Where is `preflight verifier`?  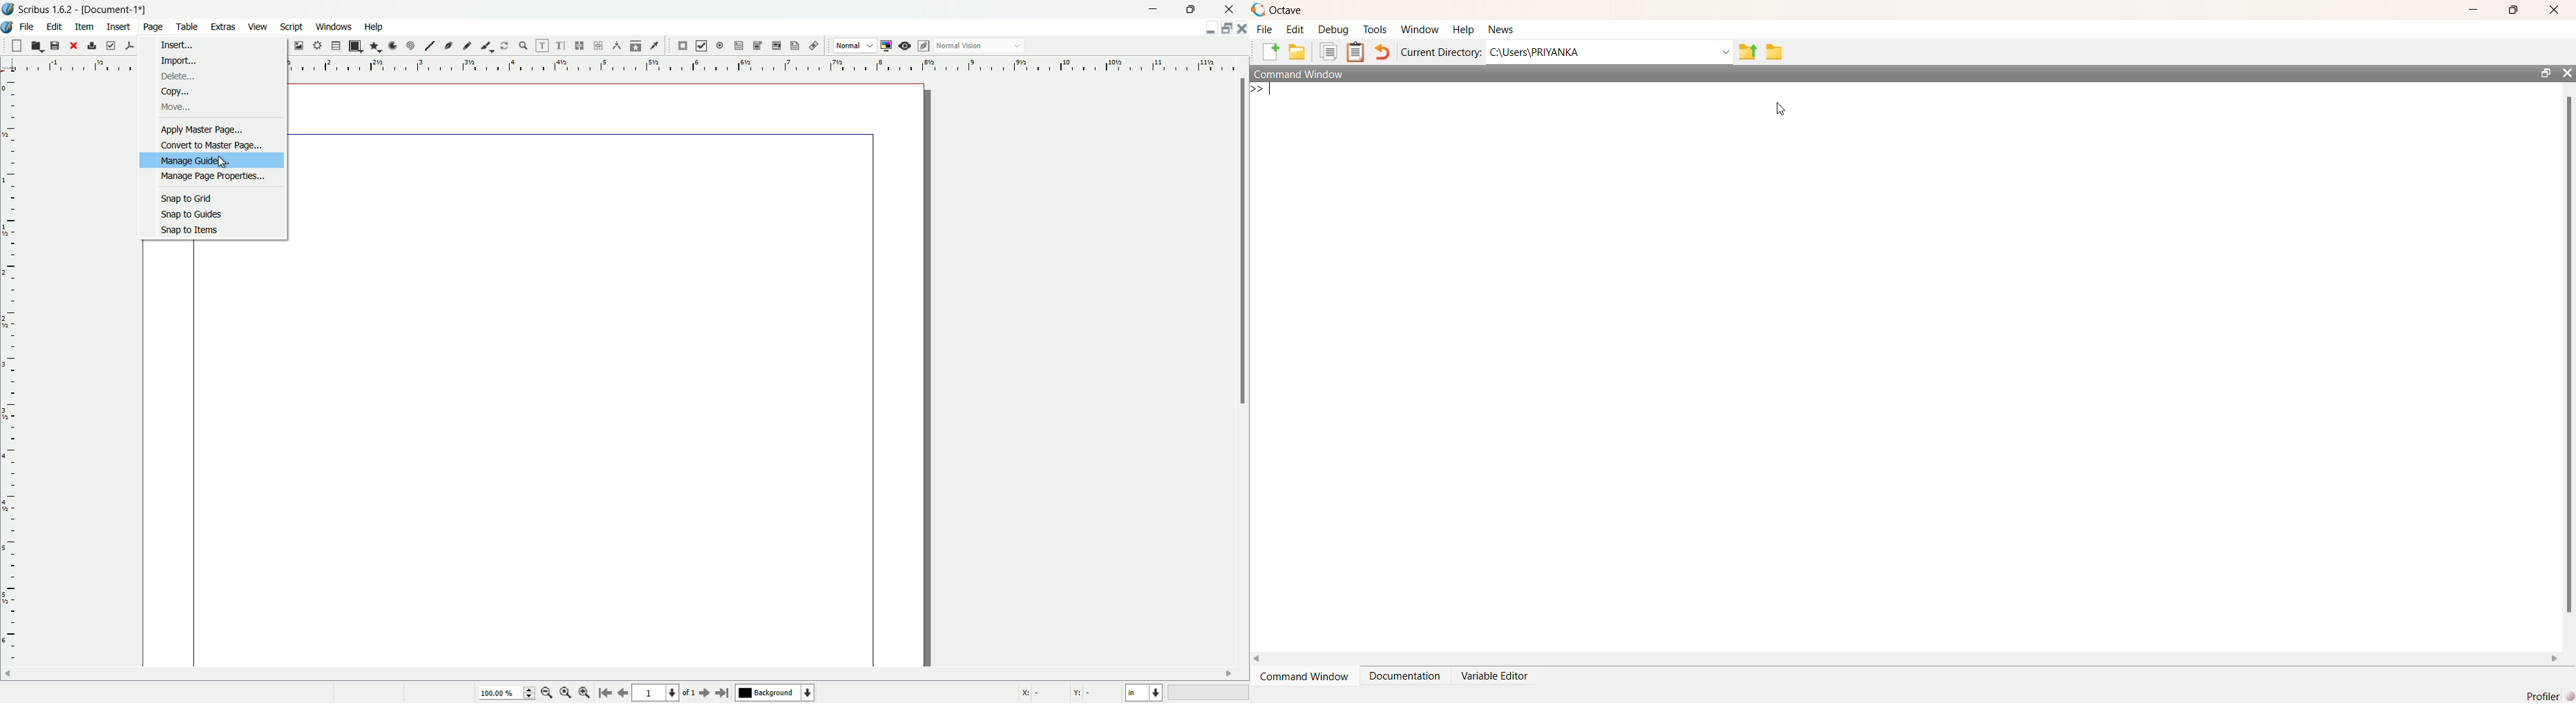
preflight verifier is located at coordinates (111, 46).